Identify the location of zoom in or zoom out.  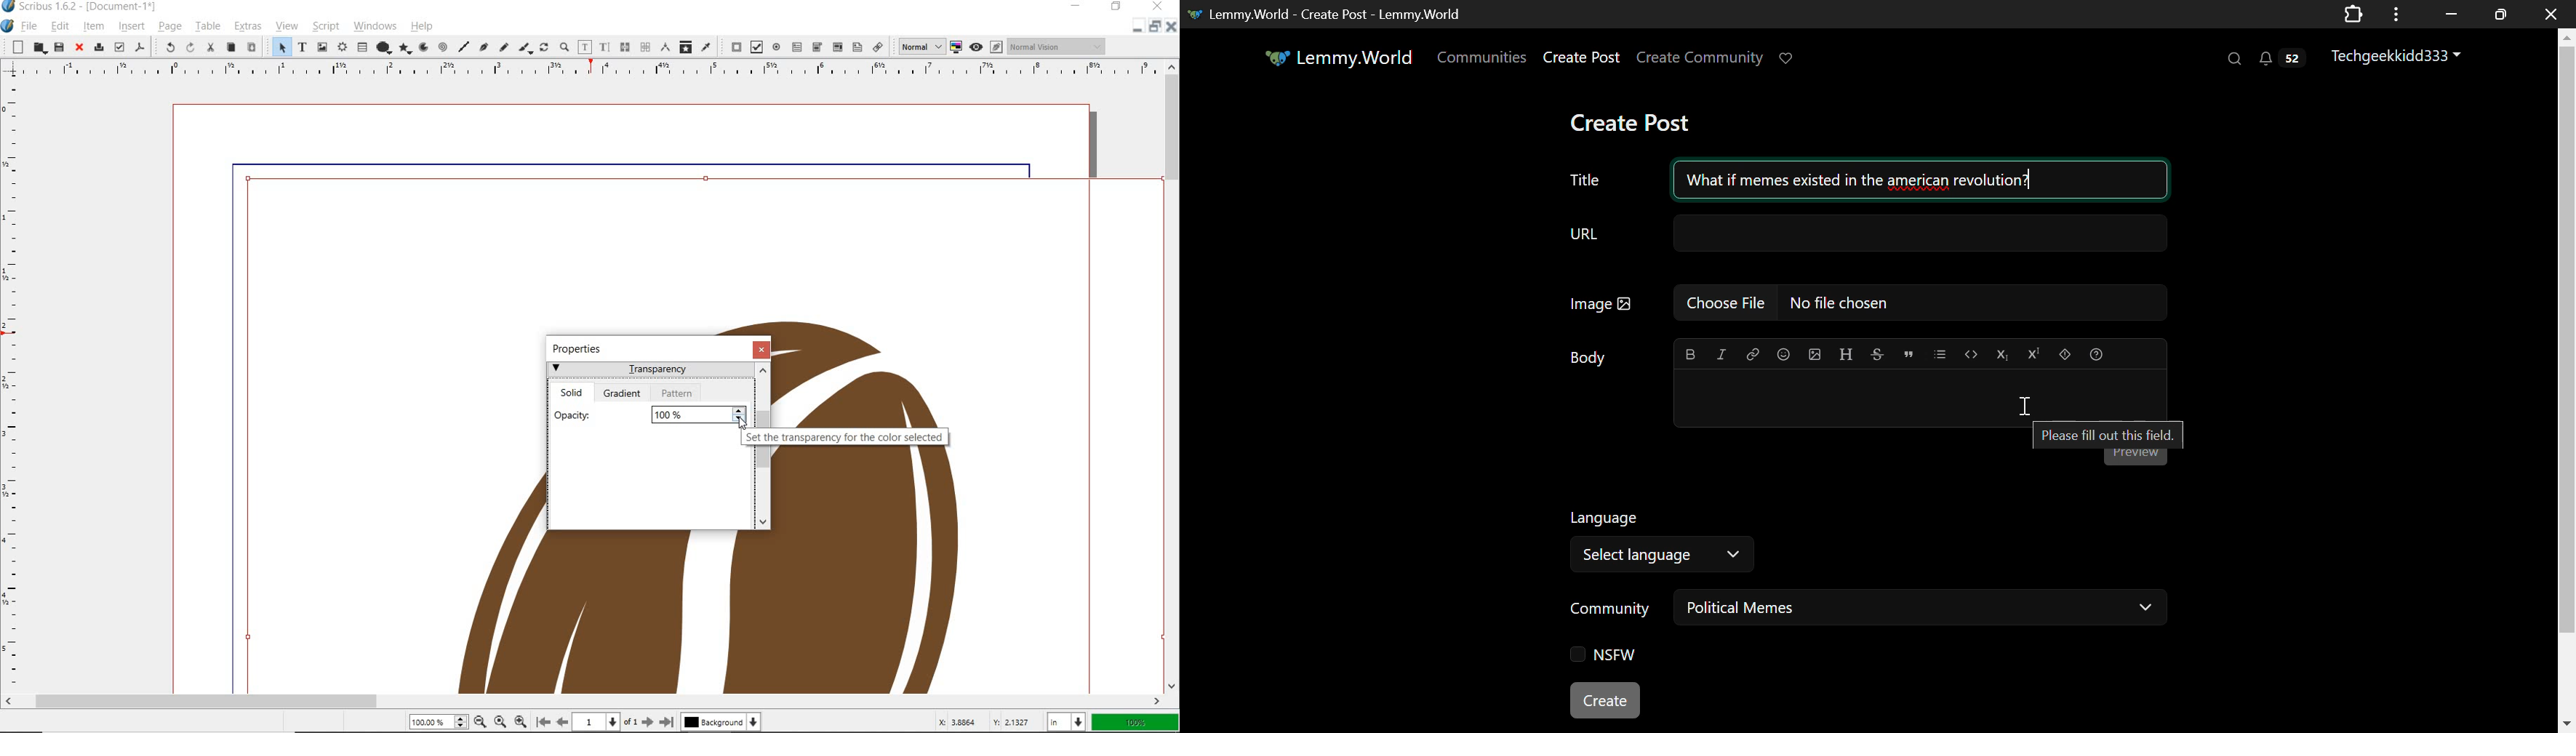
(565, 46).